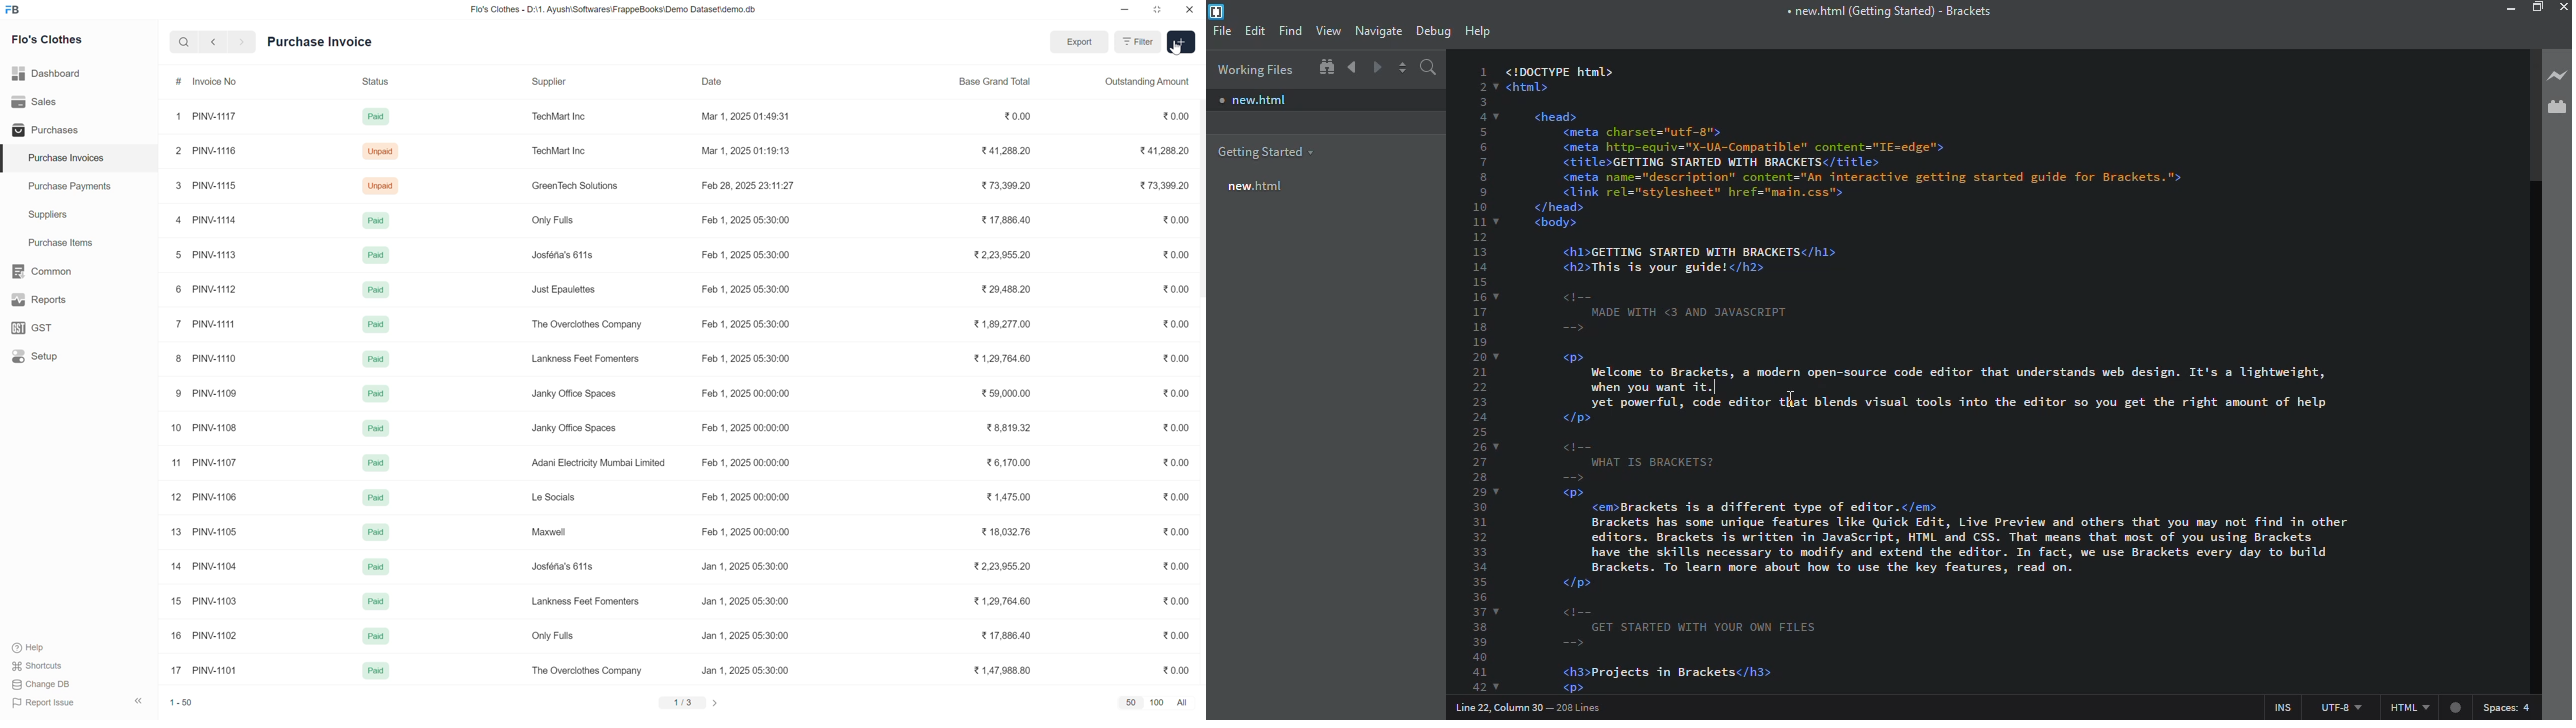  I want to click on Filter, so click(1137, 42).